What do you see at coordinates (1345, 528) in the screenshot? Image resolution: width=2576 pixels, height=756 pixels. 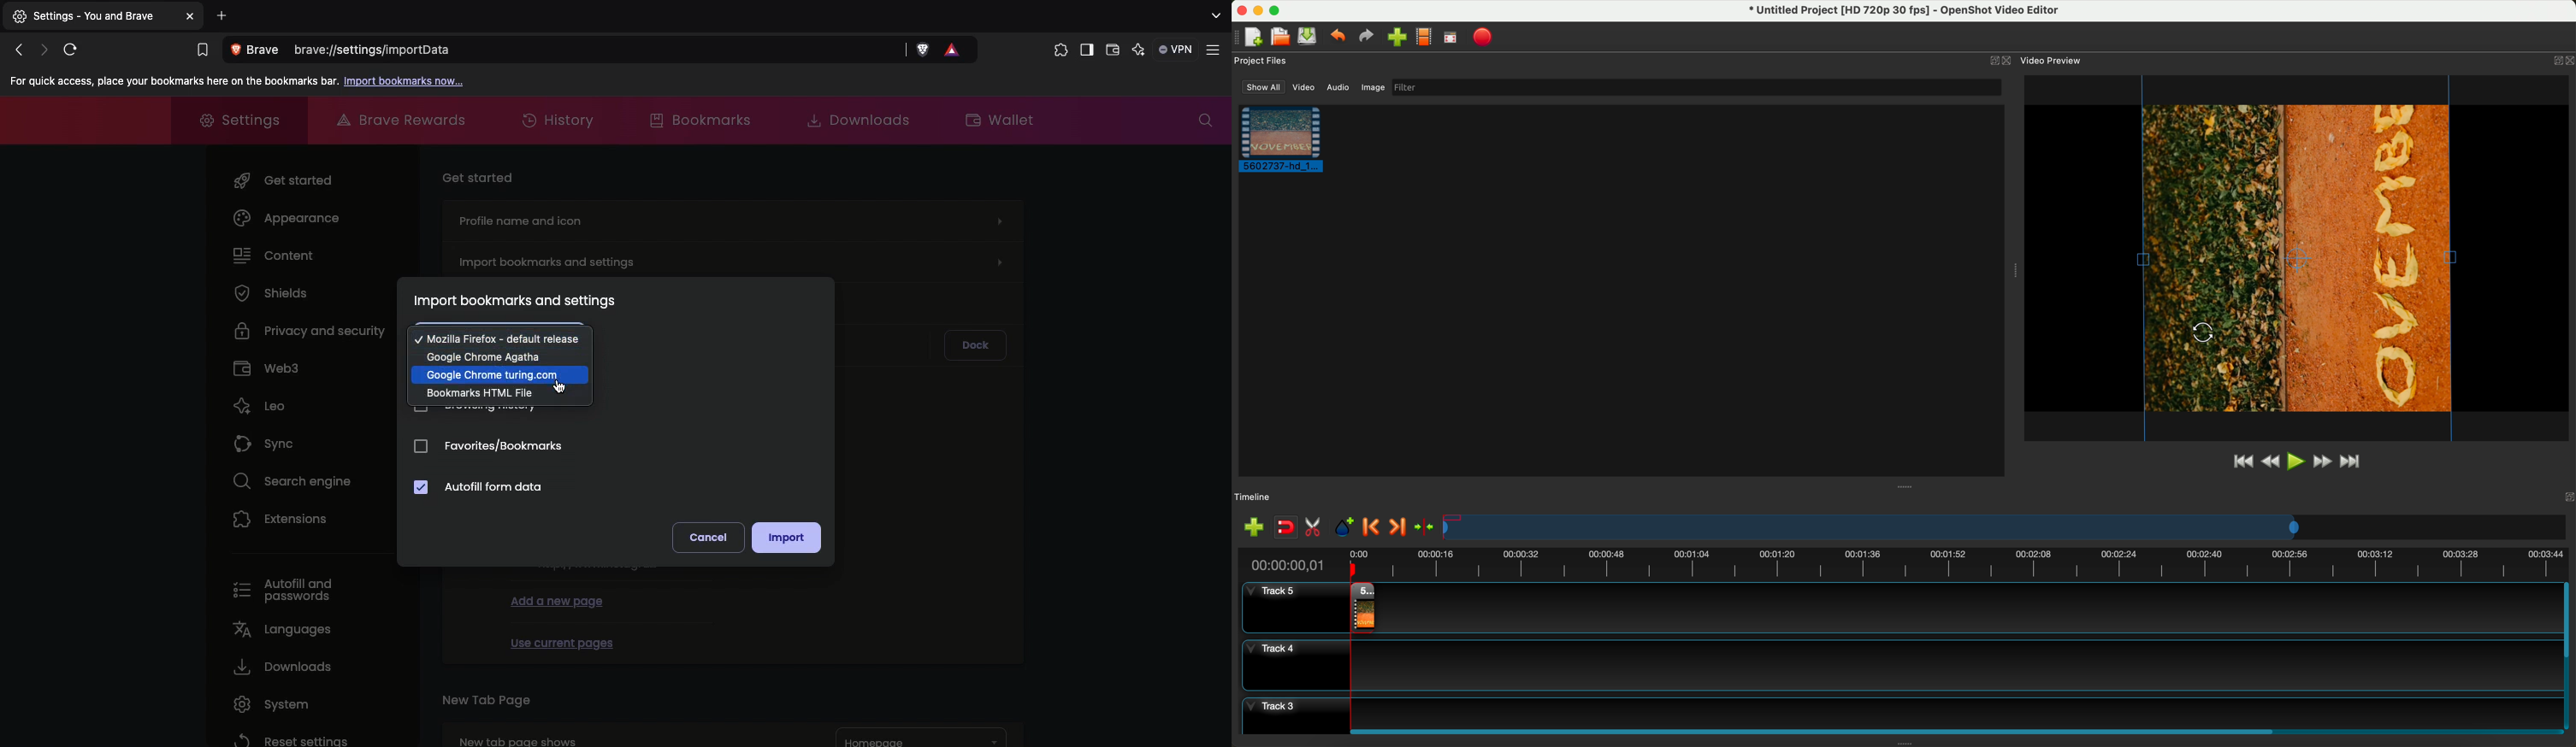 I see `add marker` at bounding box center [1345, 528].